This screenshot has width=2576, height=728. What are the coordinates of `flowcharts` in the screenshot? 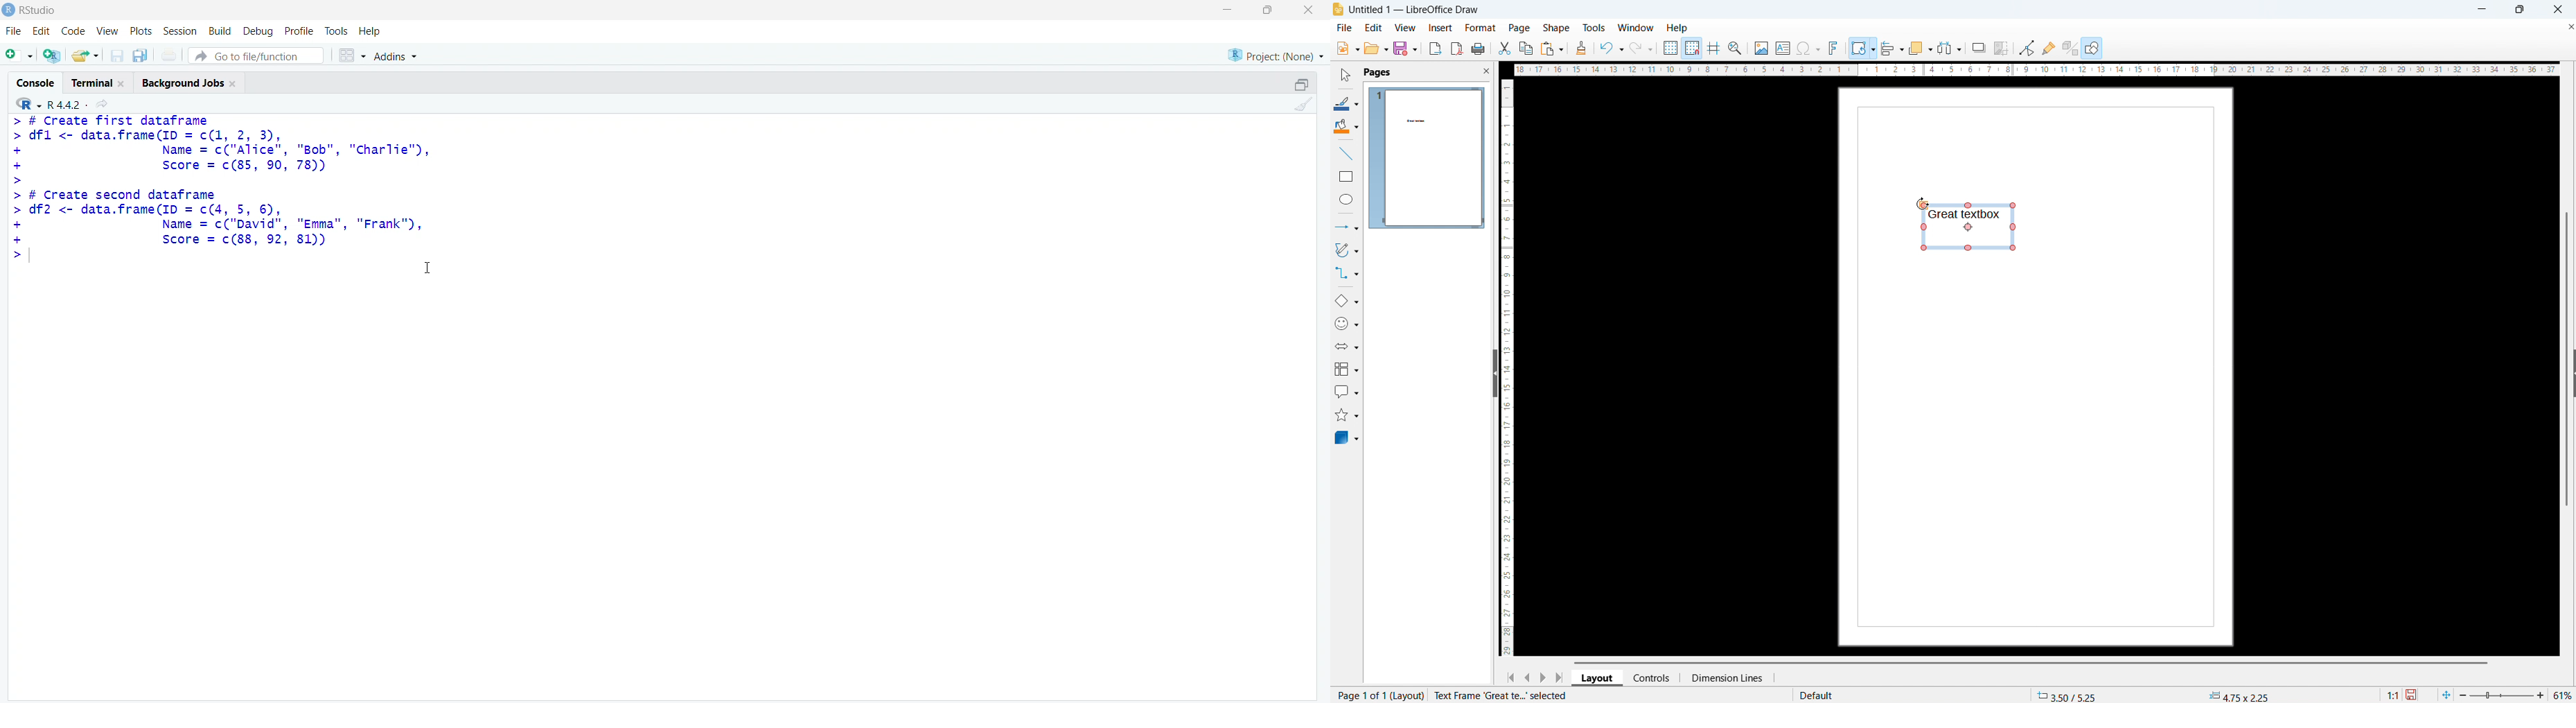 It's located at (1346, 369).